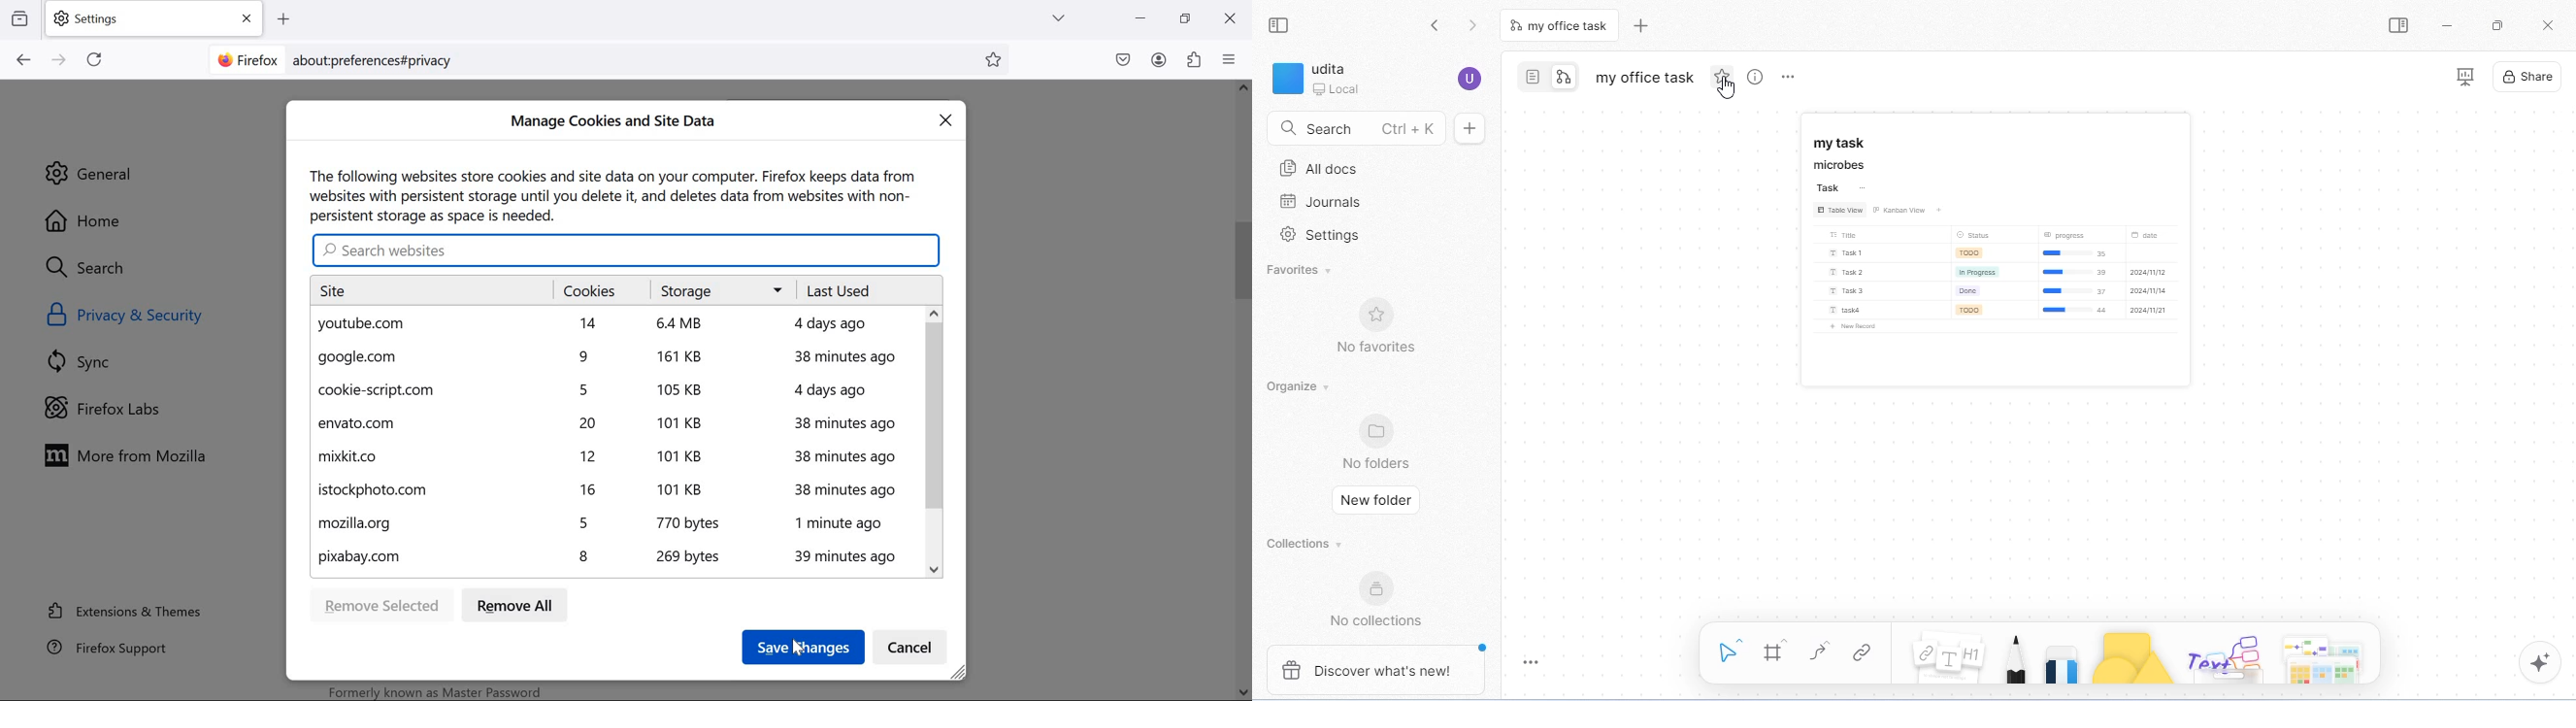  Describe the element at coordinates (1469, 77) in the screenshot. I see `account` at that location.